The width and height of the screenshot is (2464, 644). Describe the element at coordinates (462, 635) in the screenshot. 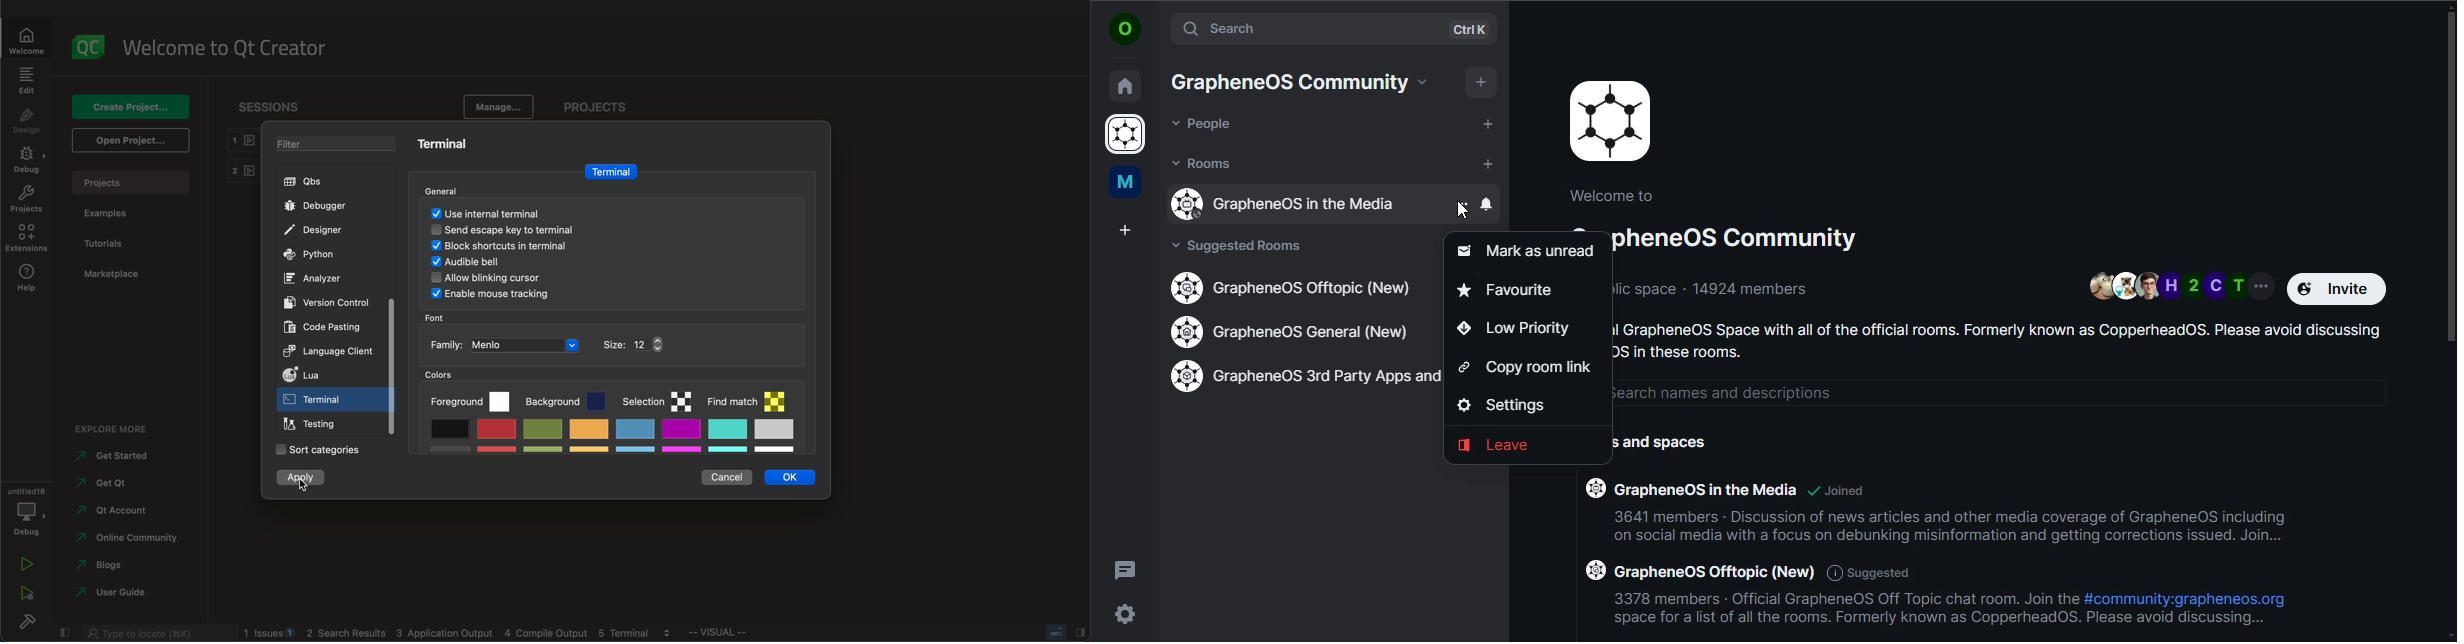

I see `logs` at that location.